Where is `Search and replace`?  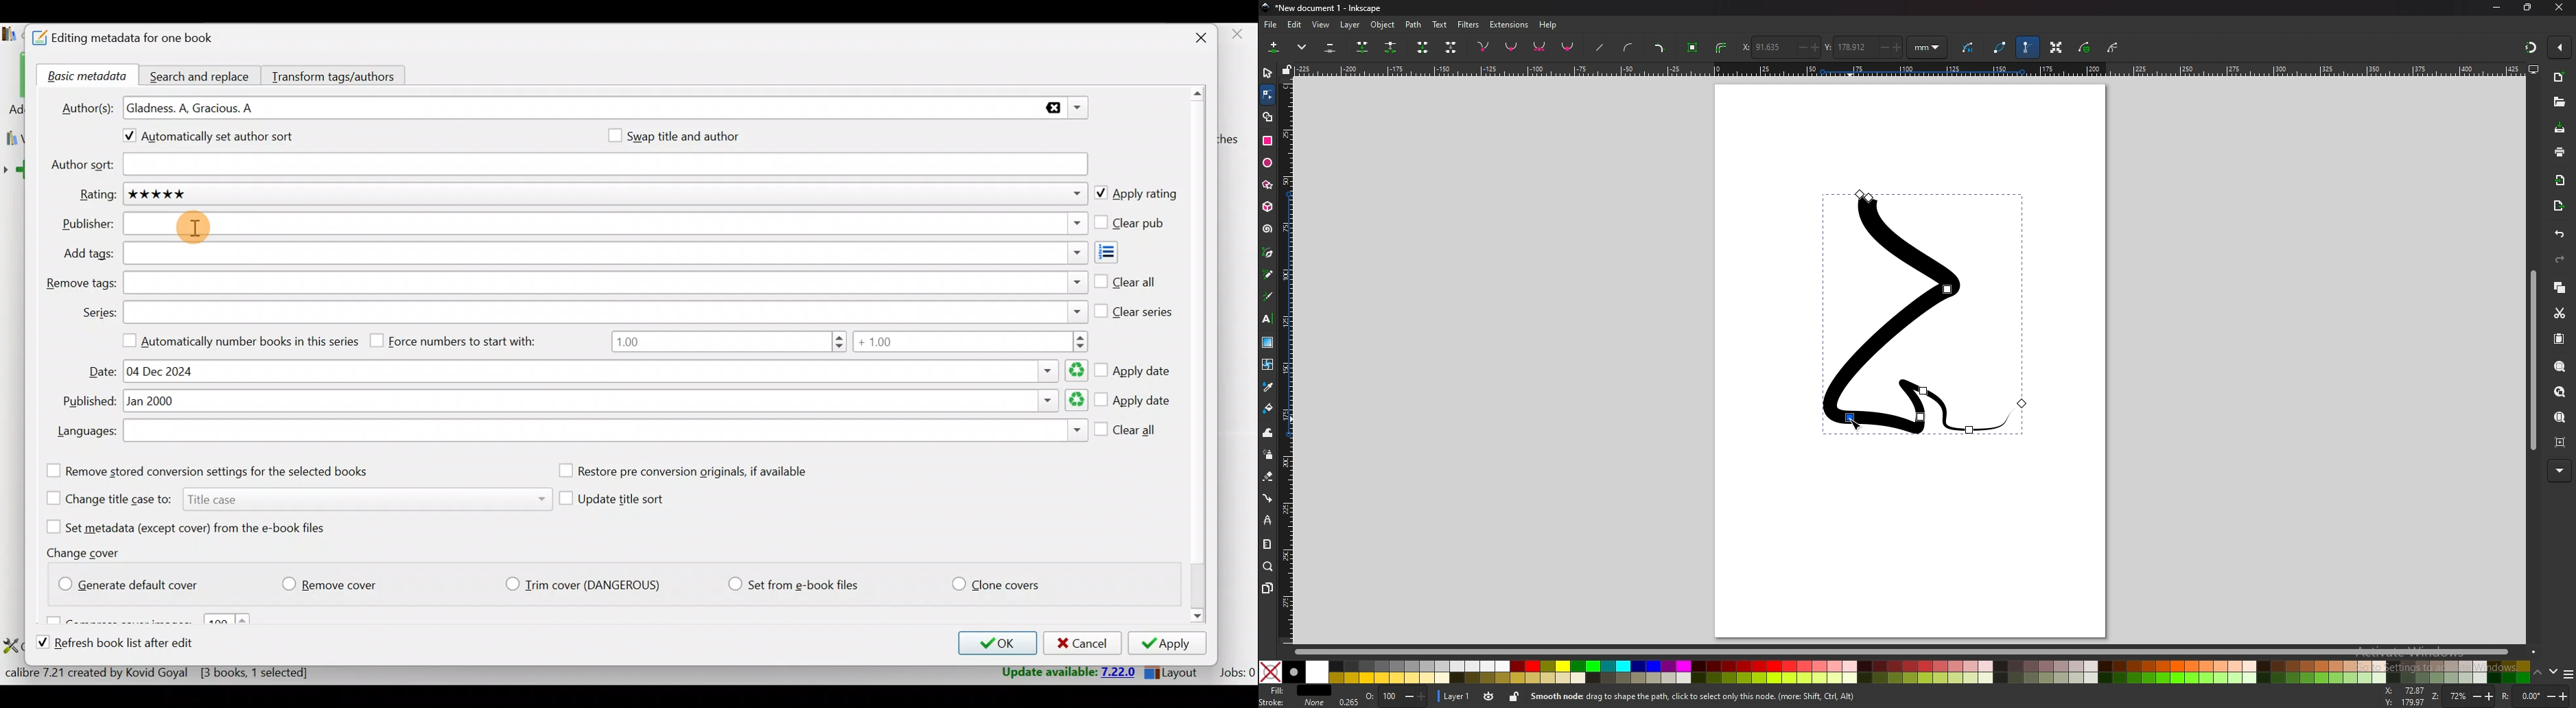
Search and replace is located at coordinates (201, 75).